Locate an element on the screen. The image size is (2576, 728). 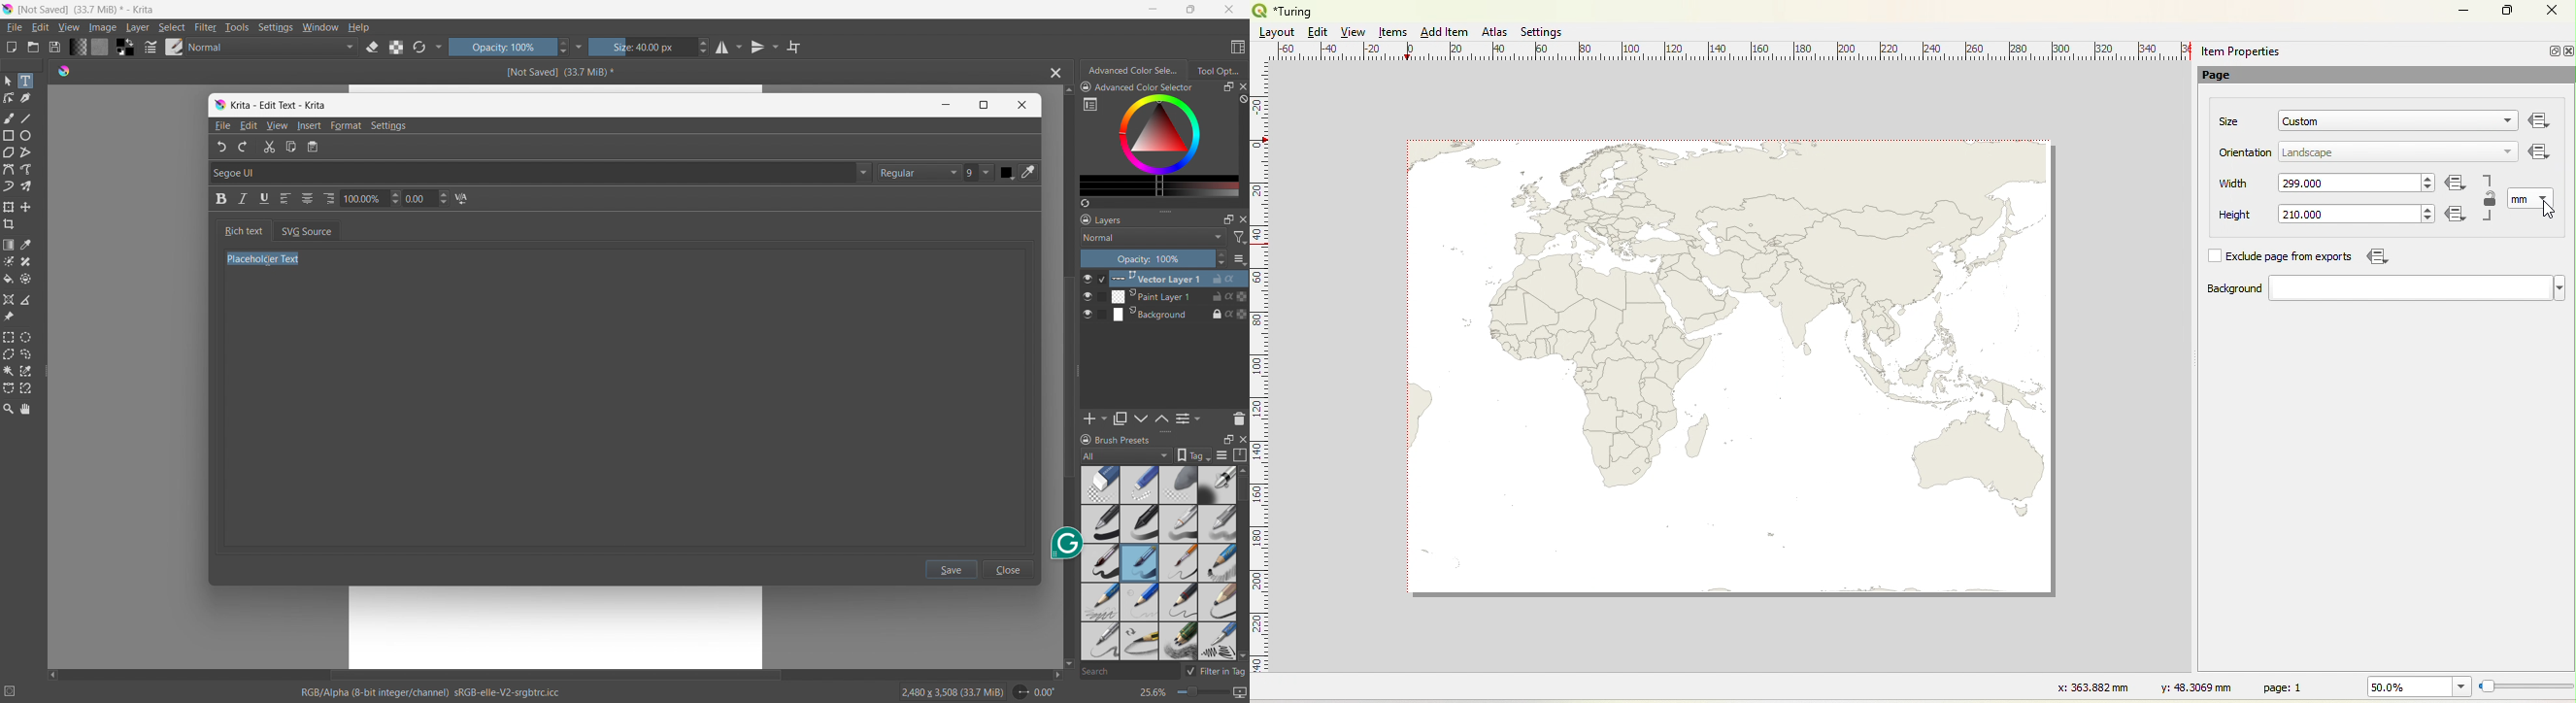
layers is located at coordinates (1101, 219).